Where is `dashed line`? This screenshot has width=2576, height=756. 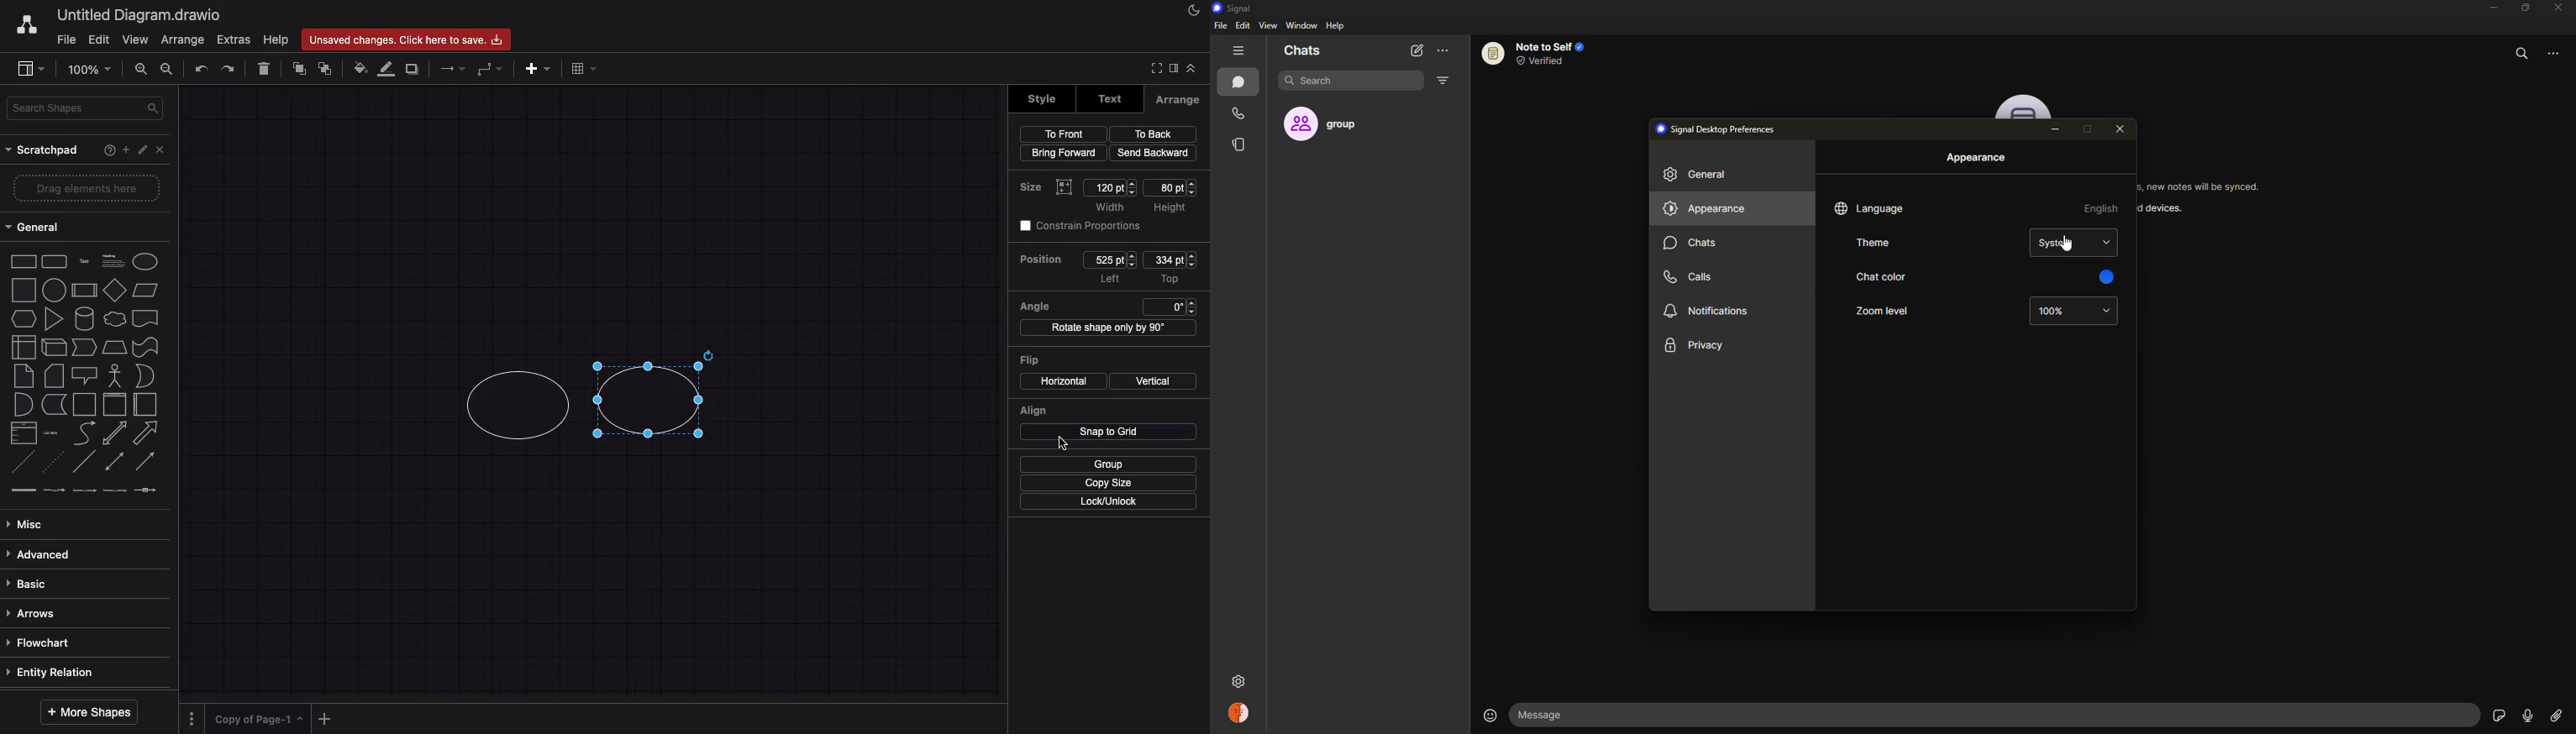 dashed line is located at coordinates (19, 460).